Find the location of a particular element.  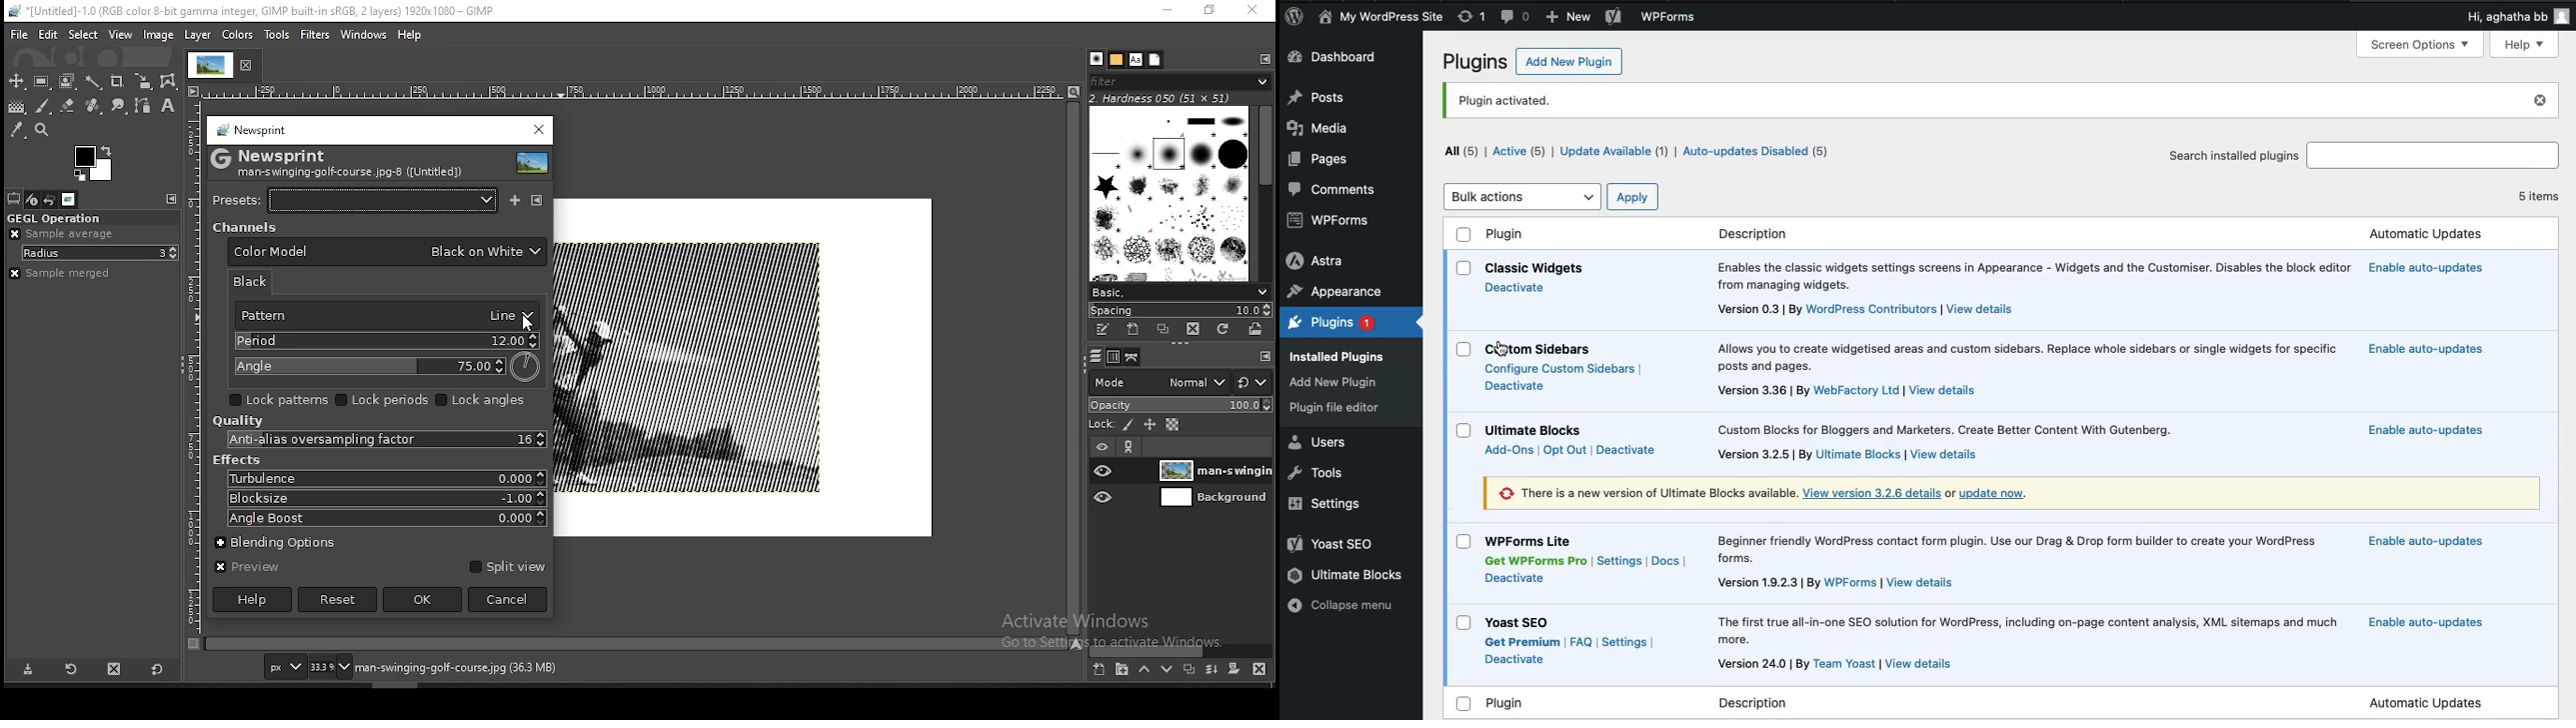

Add-on is located at coordinates (1510, 452).